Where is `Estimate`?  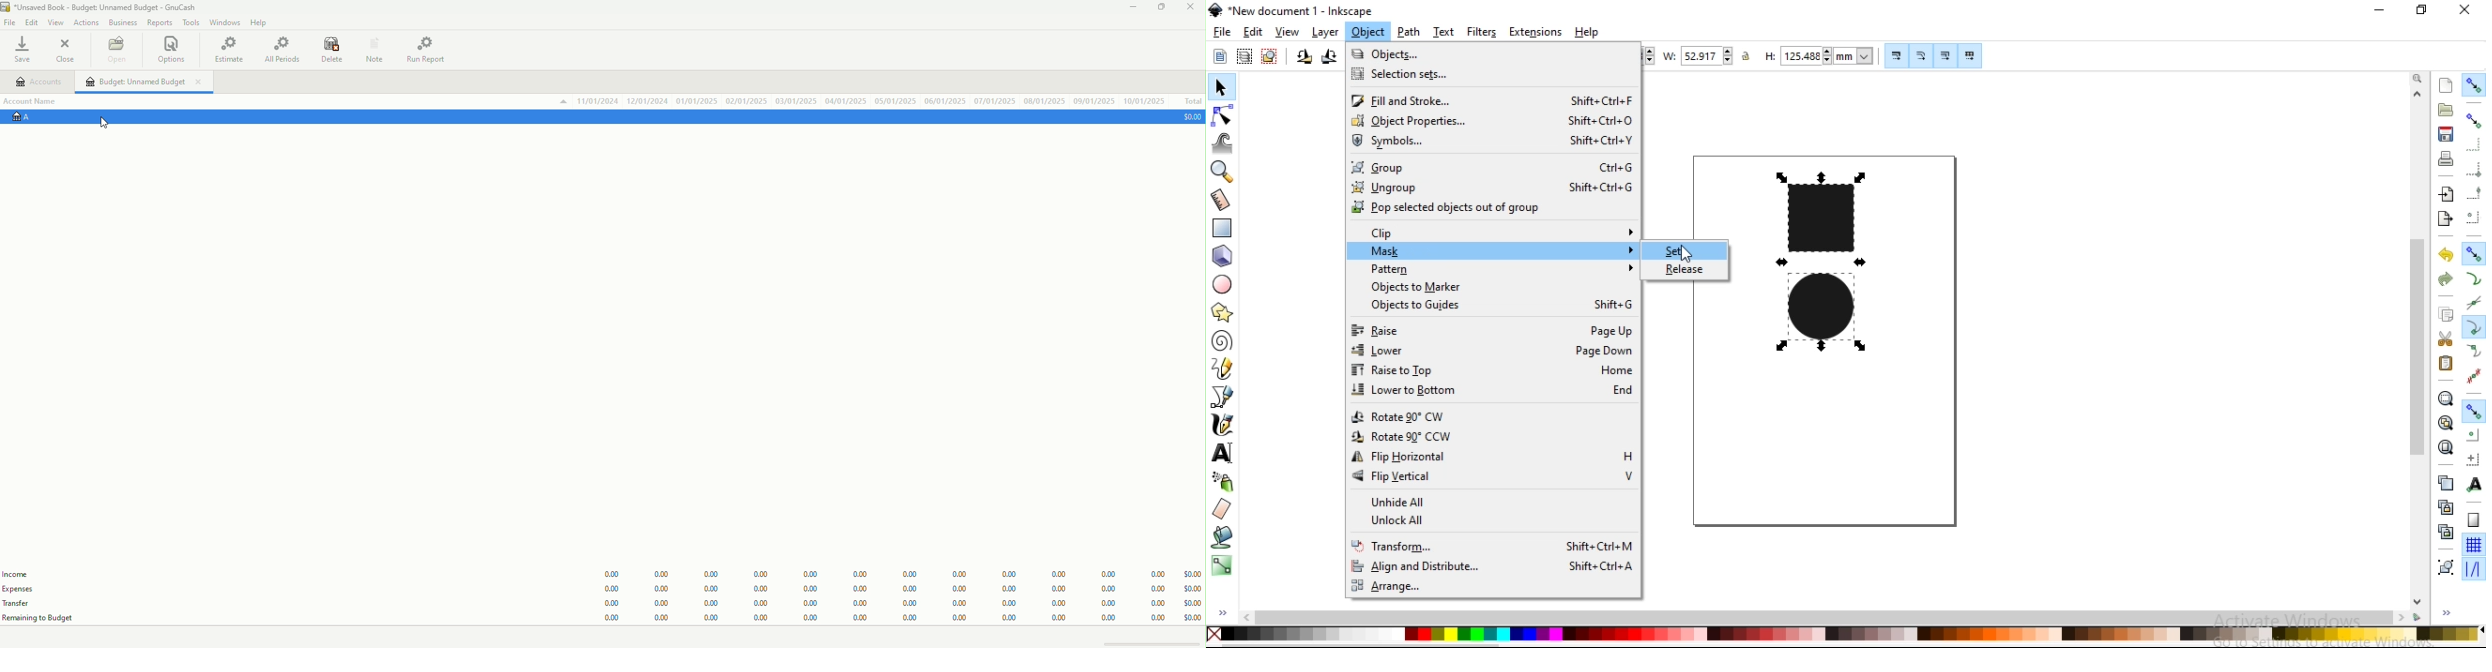
Estimate is located at coordinates (229, 50).